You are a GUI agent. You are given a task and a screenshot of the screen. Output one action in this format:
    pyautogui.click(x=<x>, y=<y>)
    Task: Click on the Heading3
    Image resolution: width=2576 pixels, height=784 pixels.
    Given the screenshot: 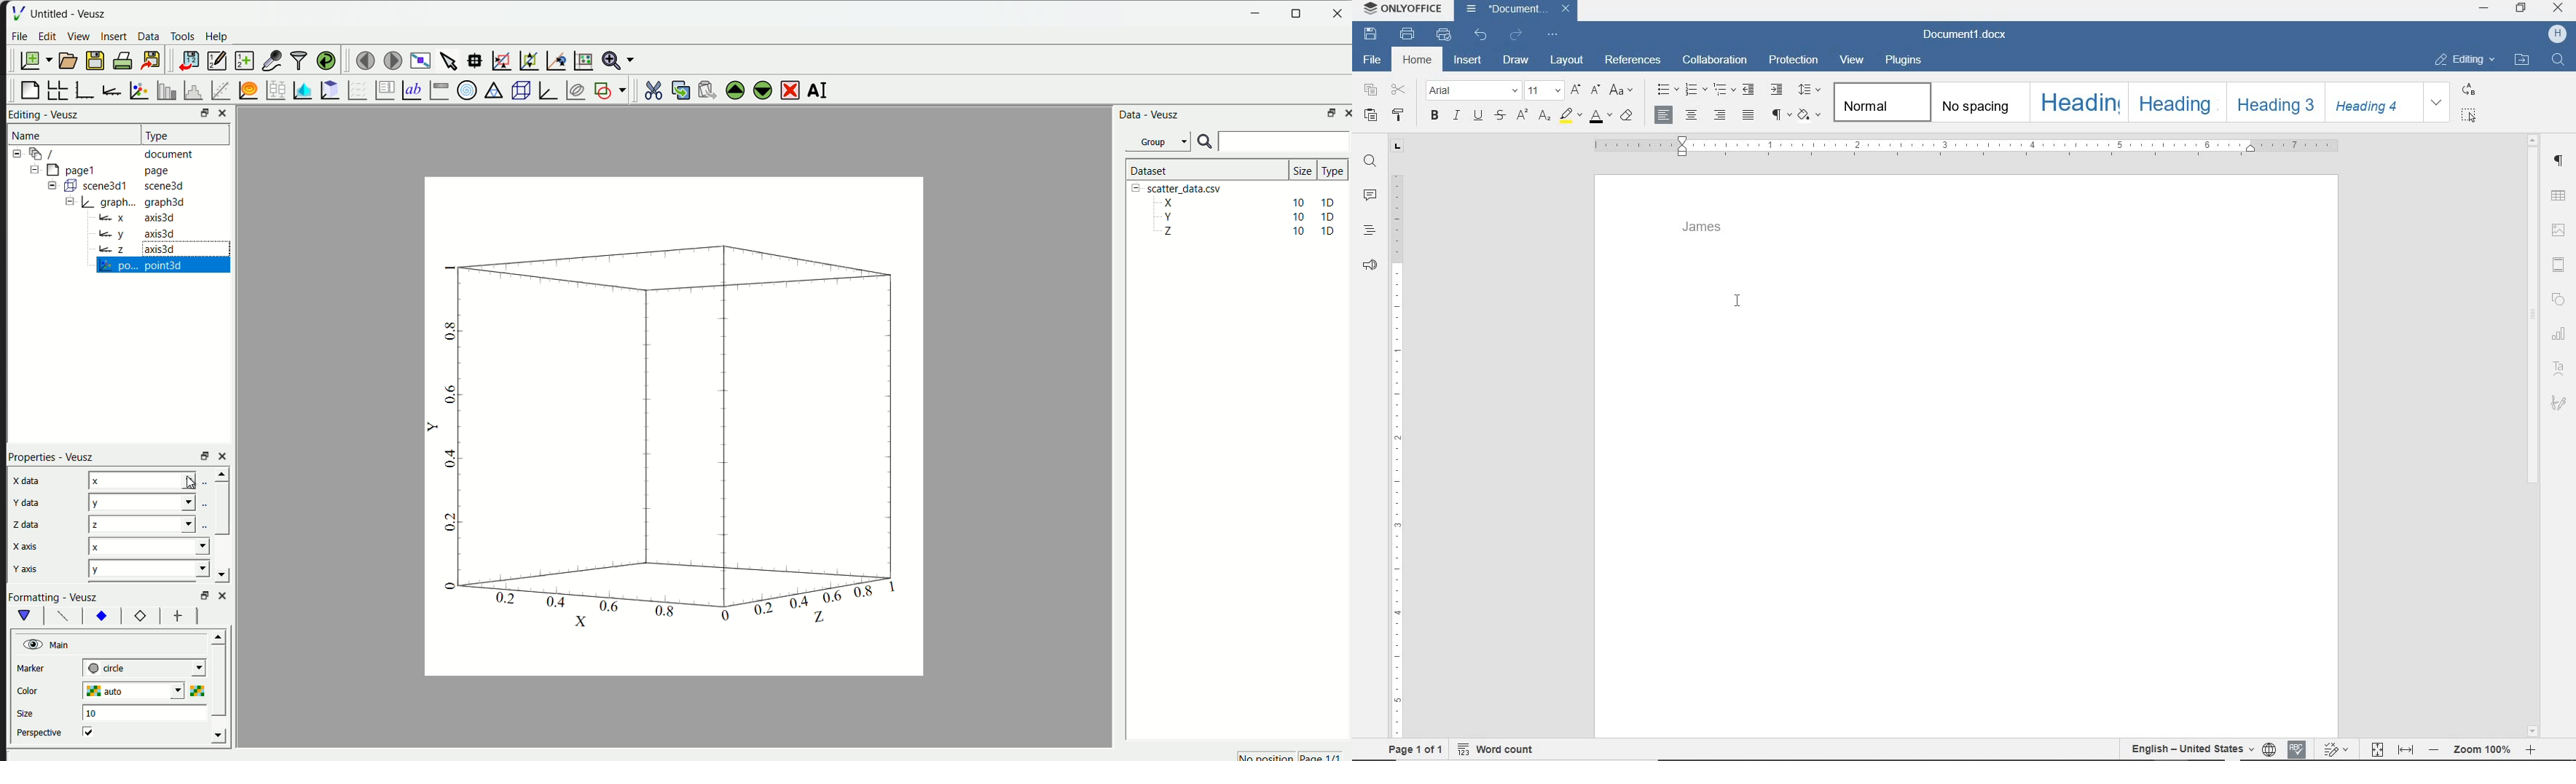 What is the action you would take?
    pyautogui.click(x=2273, y=101)
    